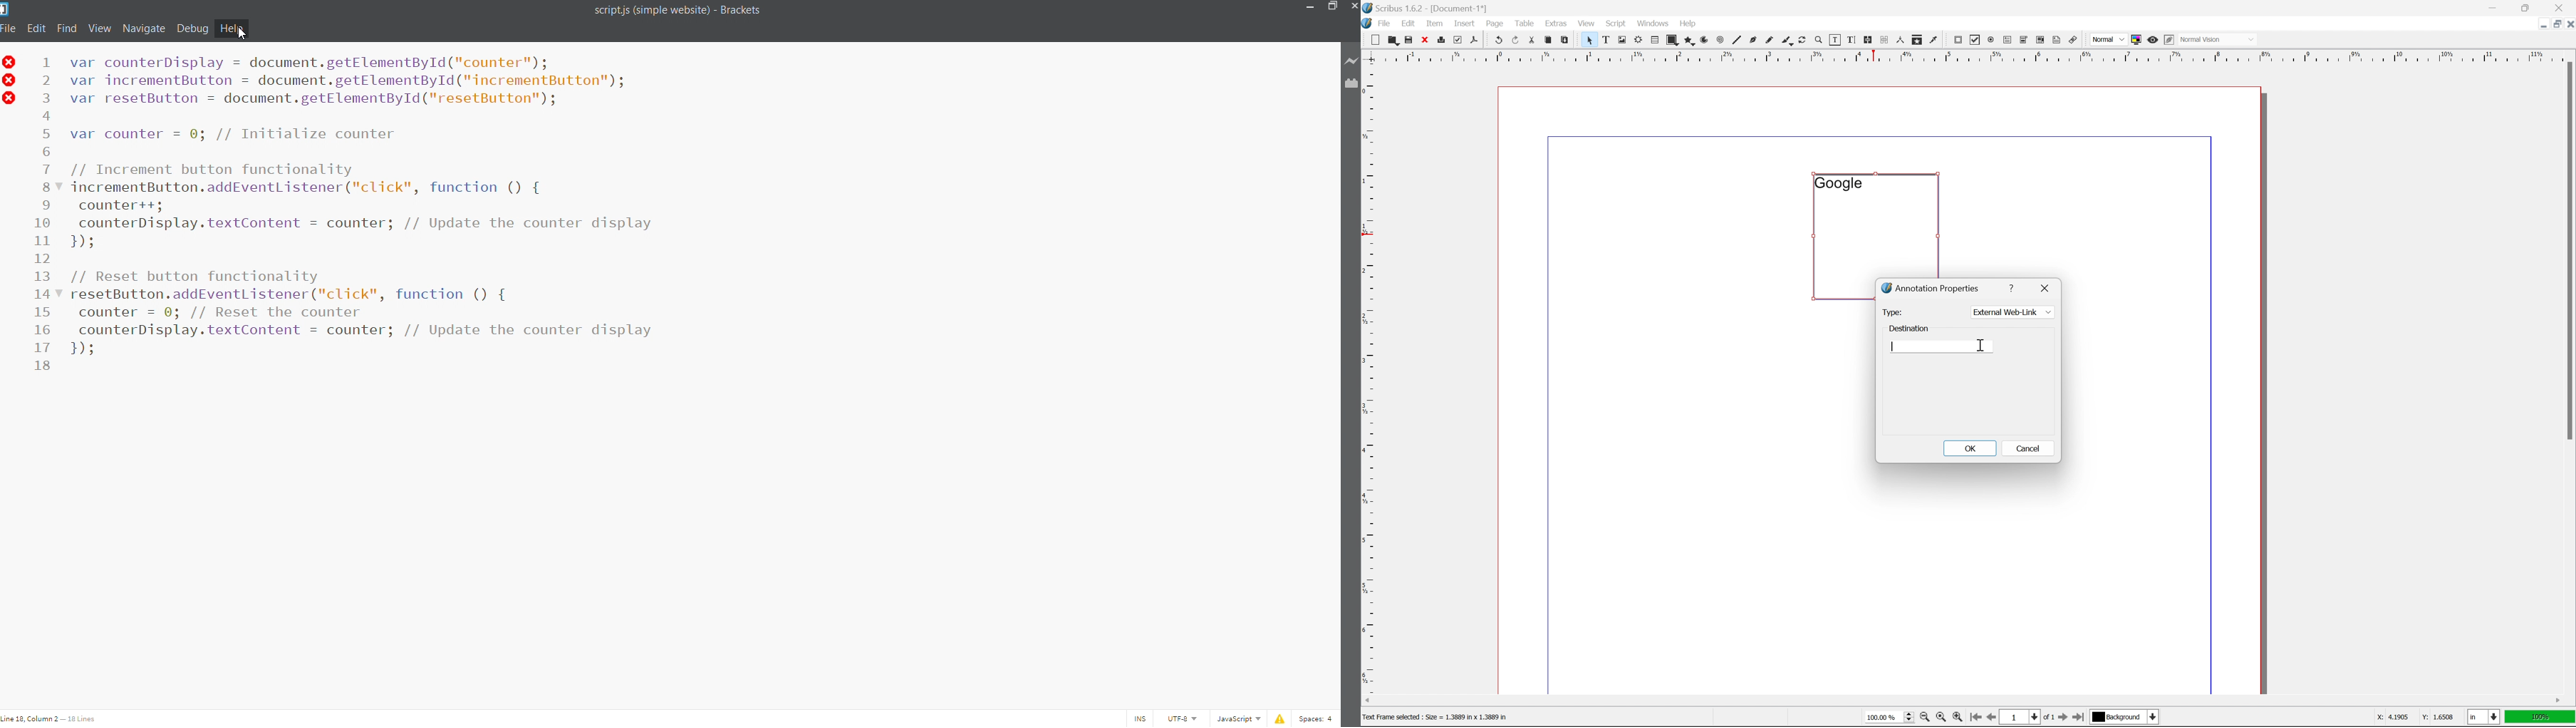 This screenshot has height=728, width=2576. Describe the element at coordinates (2011, 312) in the screenshot. I see `external web-link` at that location.